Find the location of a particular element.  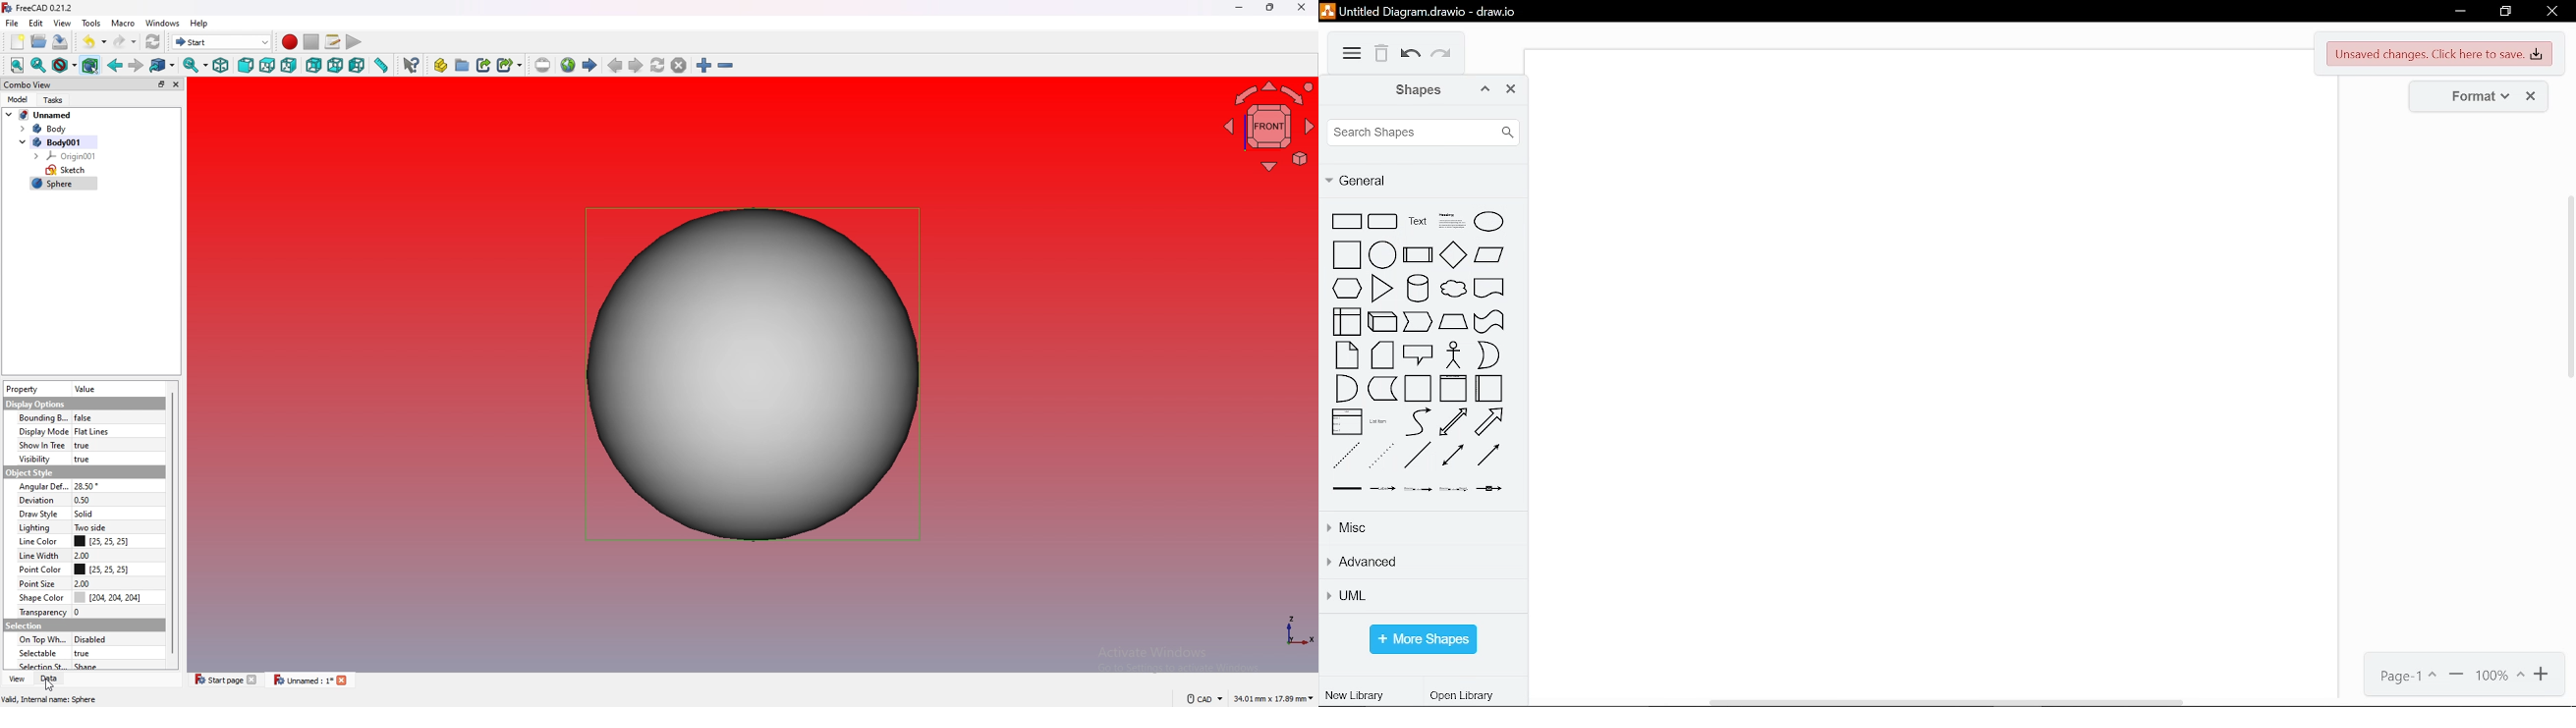

text is located at coordinates (1416, 223).